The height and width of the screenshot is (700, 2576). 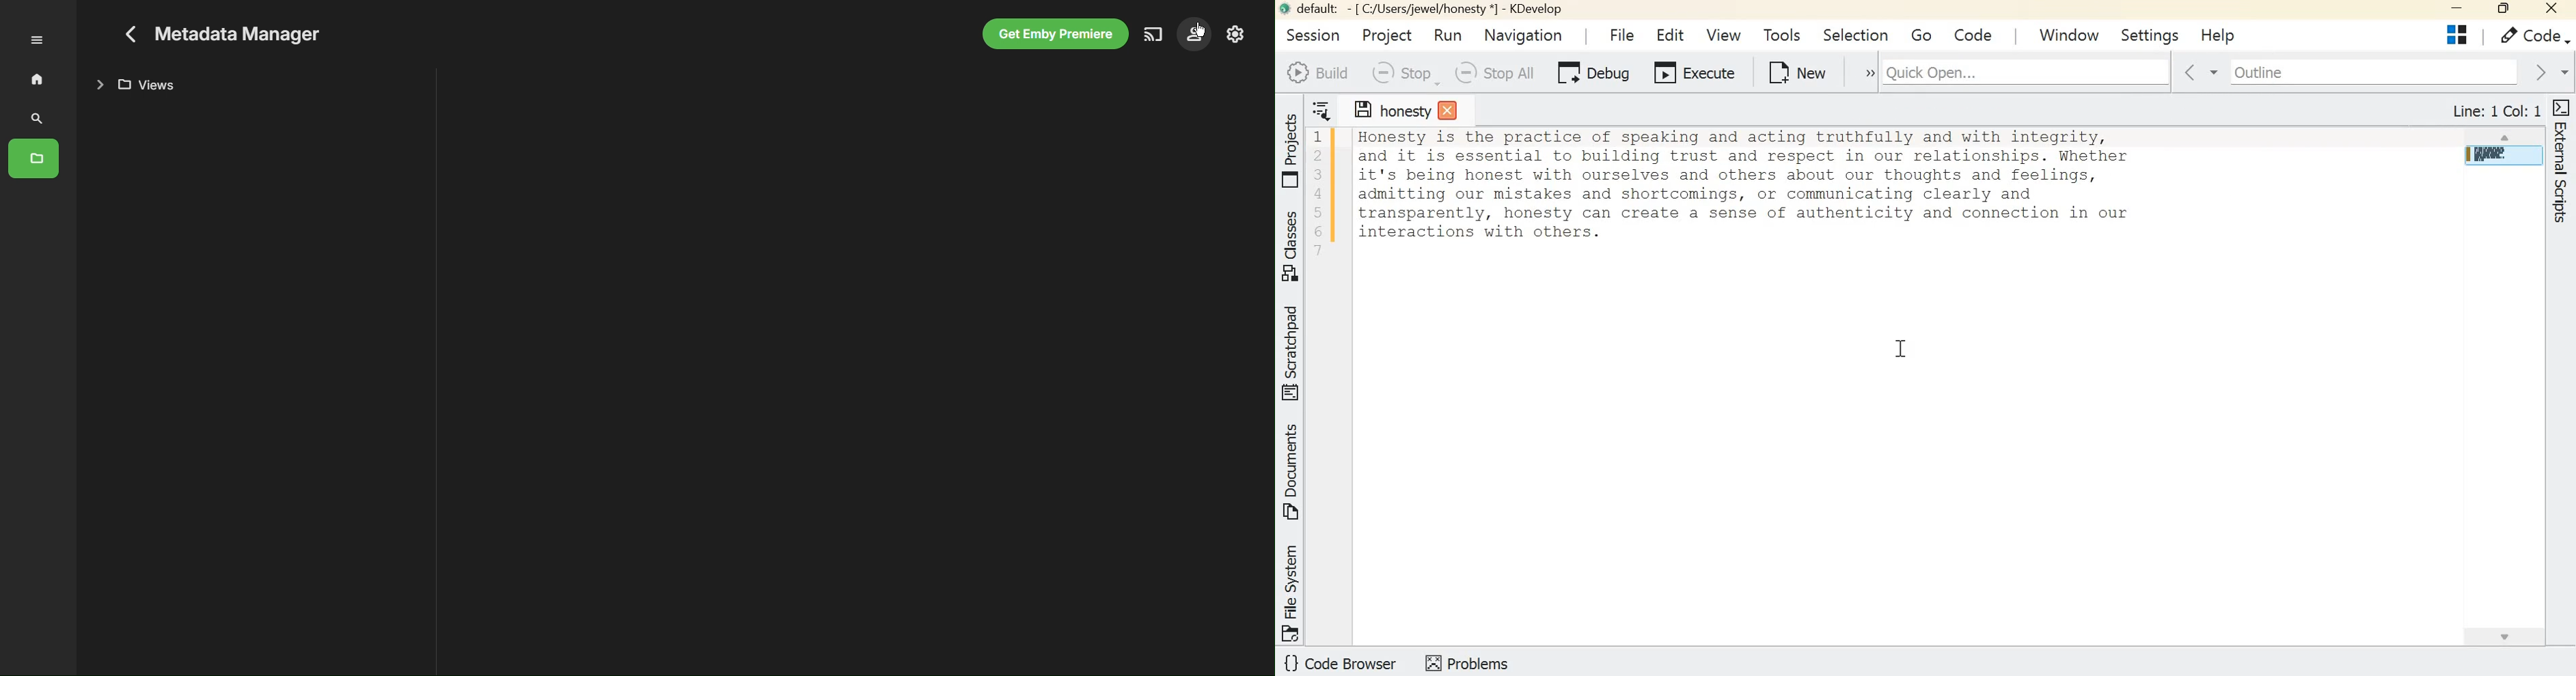 What do you see at coordinates (2151, 34) in the screenshot?
I see `Settings` at bounding box center [2151, 34].